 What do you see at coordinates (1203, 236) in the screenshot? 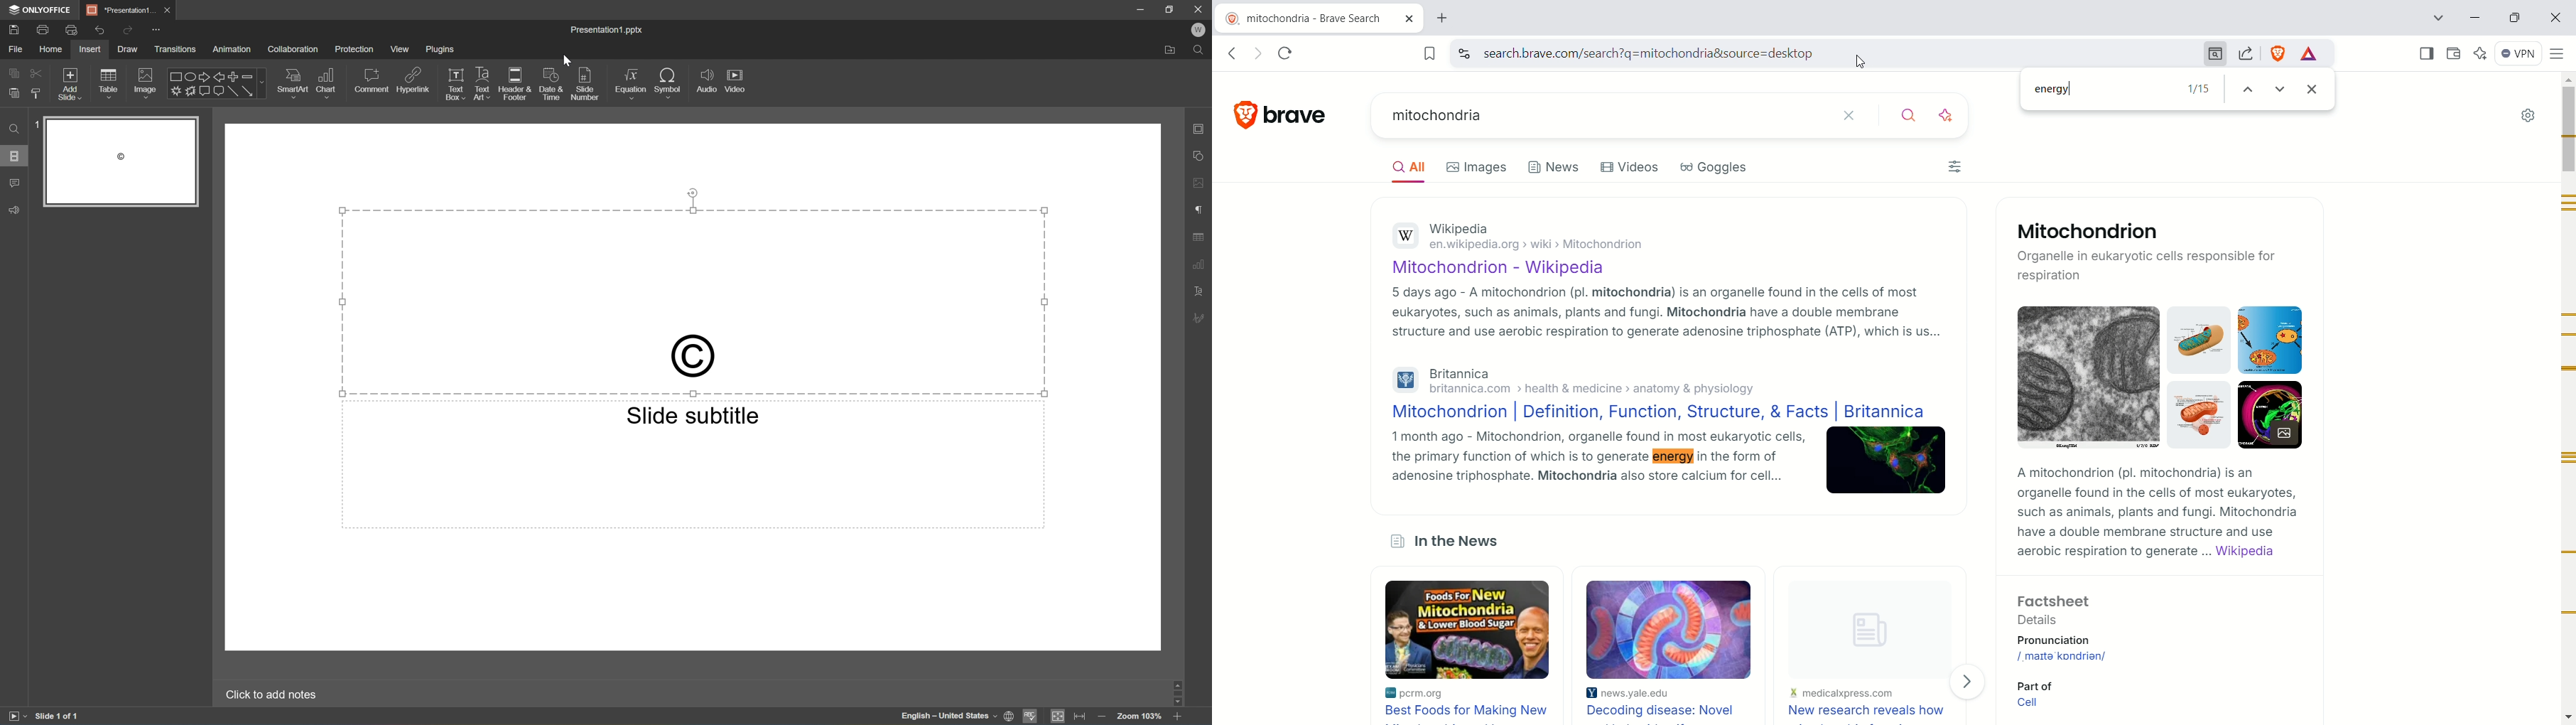
I see `Table settings` at bounding box center [1203, 236].